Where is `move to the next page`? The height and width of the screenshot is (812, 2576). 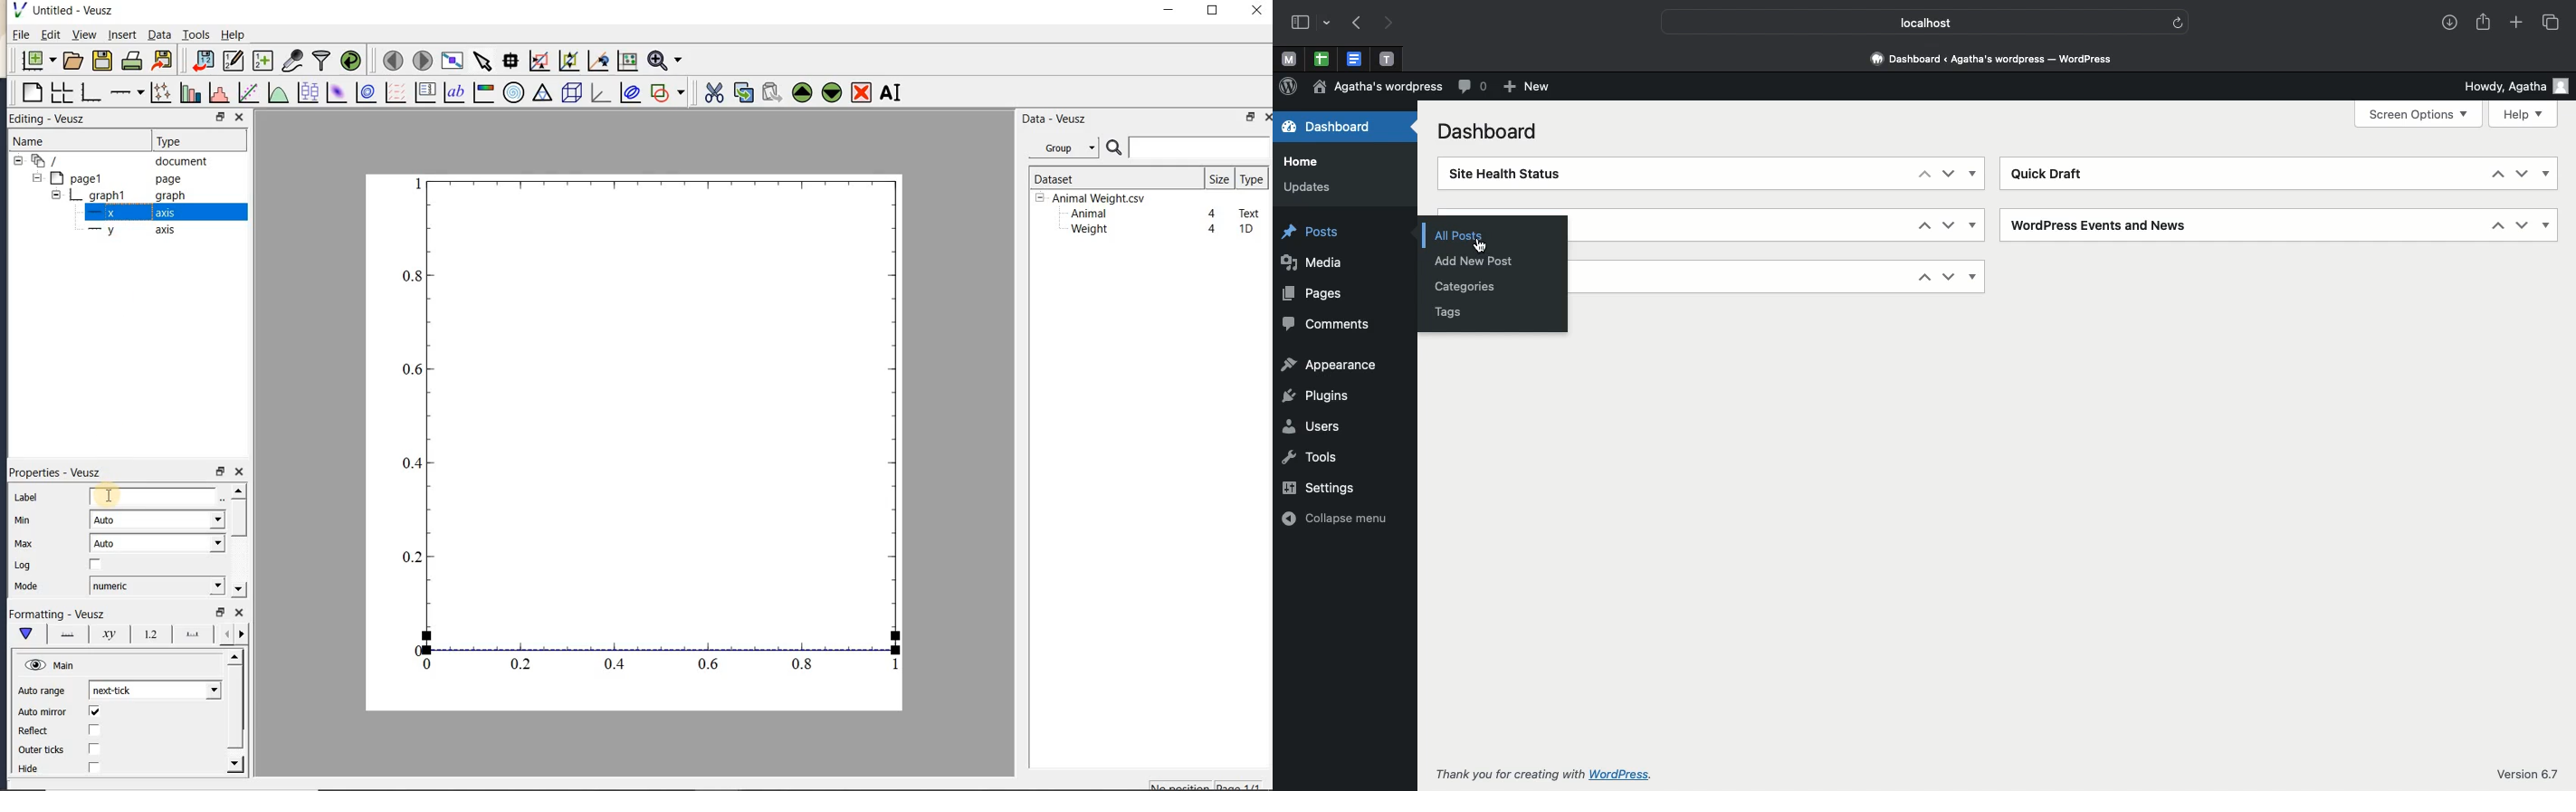
move to the next page is located at coordinates (421, 59).